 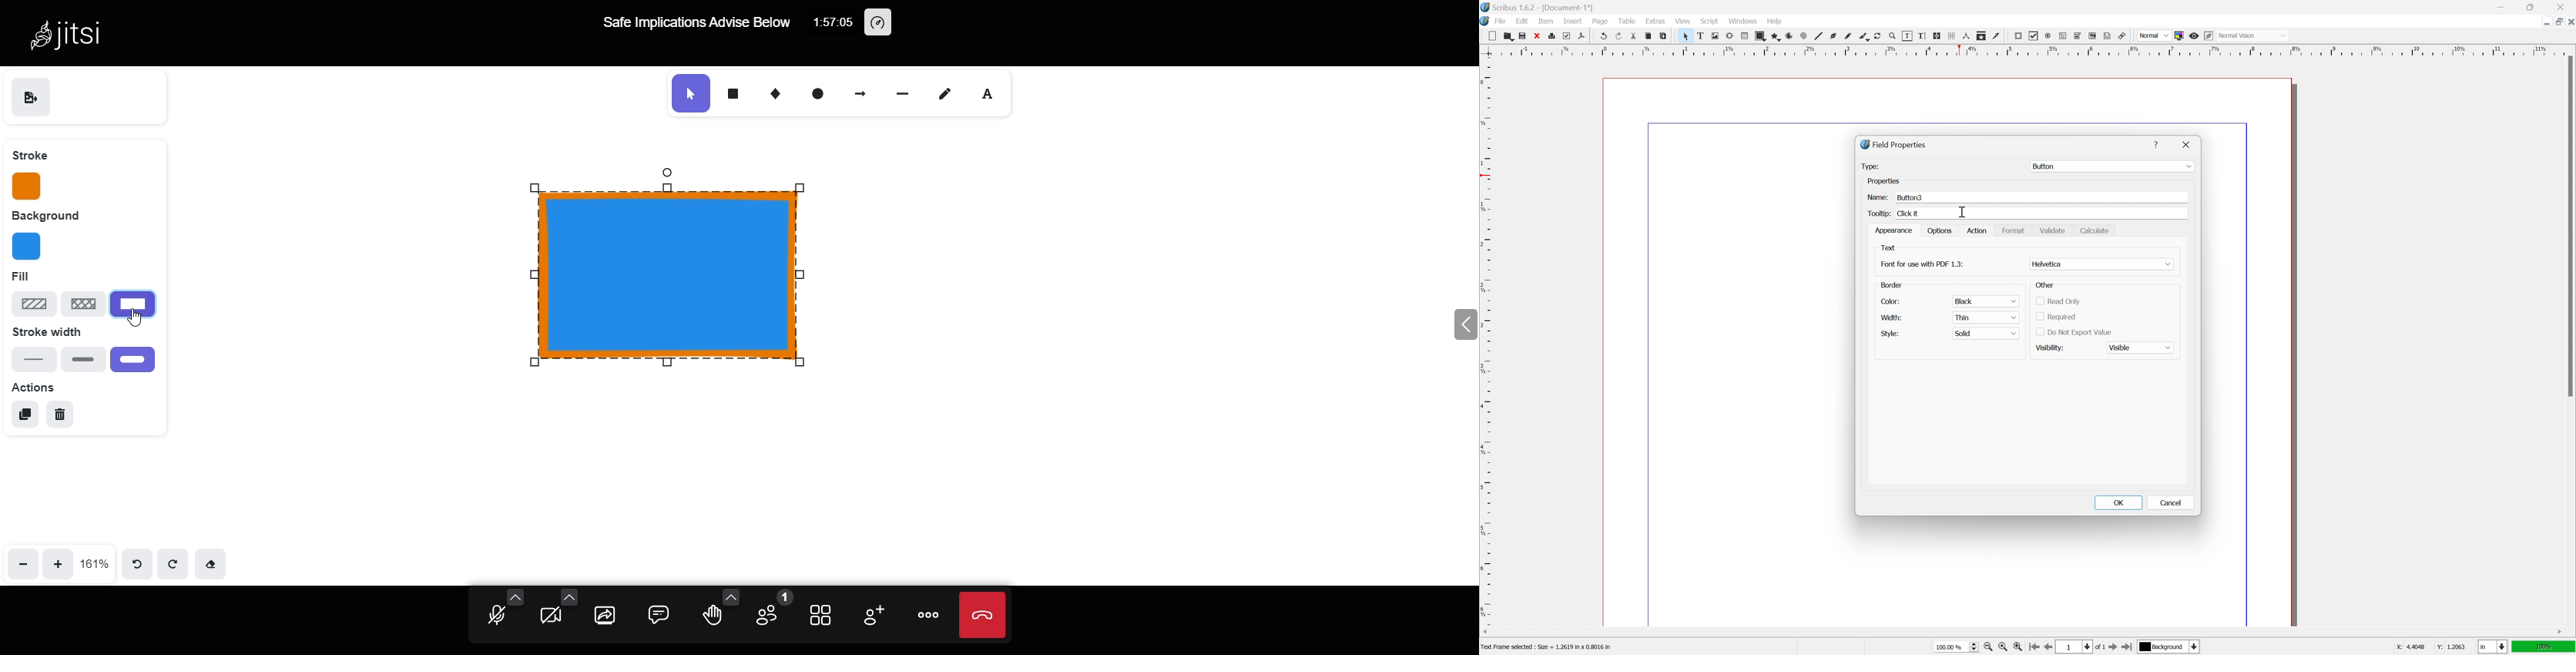 I want to click on Font for use with pdf 1.3, so click(x=1923, y=263).